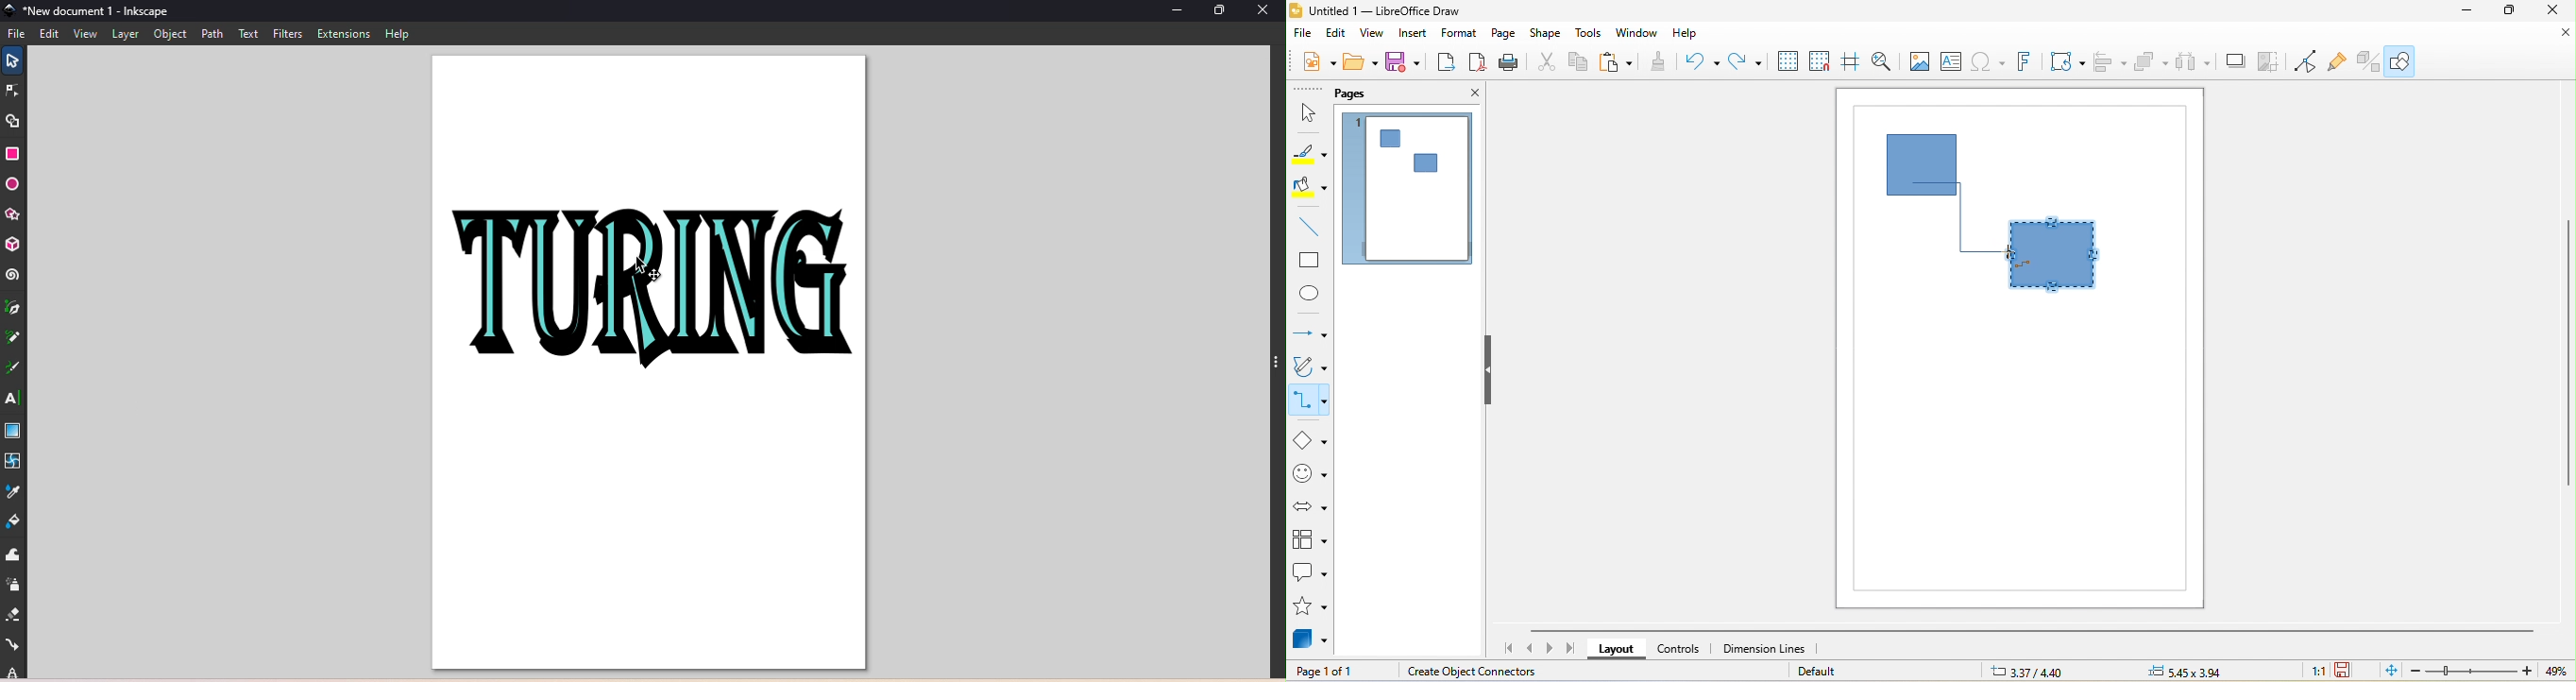 This screenshot has height=700, width=2576. I want to click on connectors, so click(1311, 403).